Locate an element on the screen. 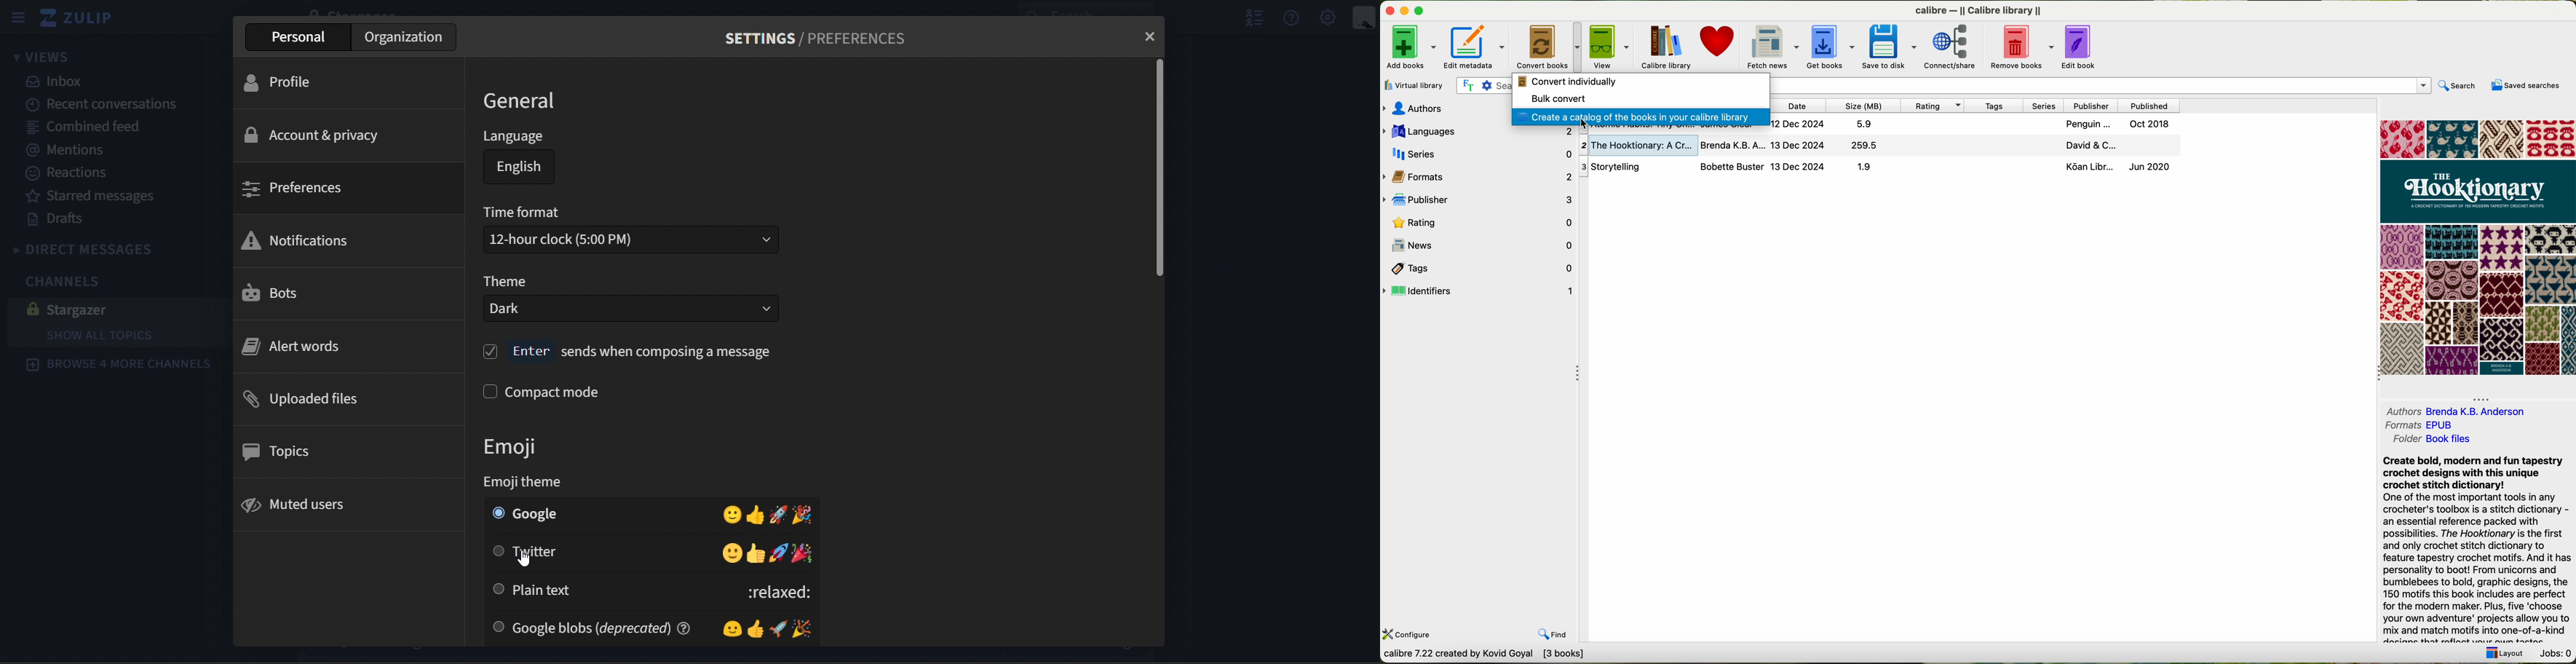 Image resolution: width=2576 pixels, height=672 pixels. enter sends when composing a message is located at coordinates (630, 352).